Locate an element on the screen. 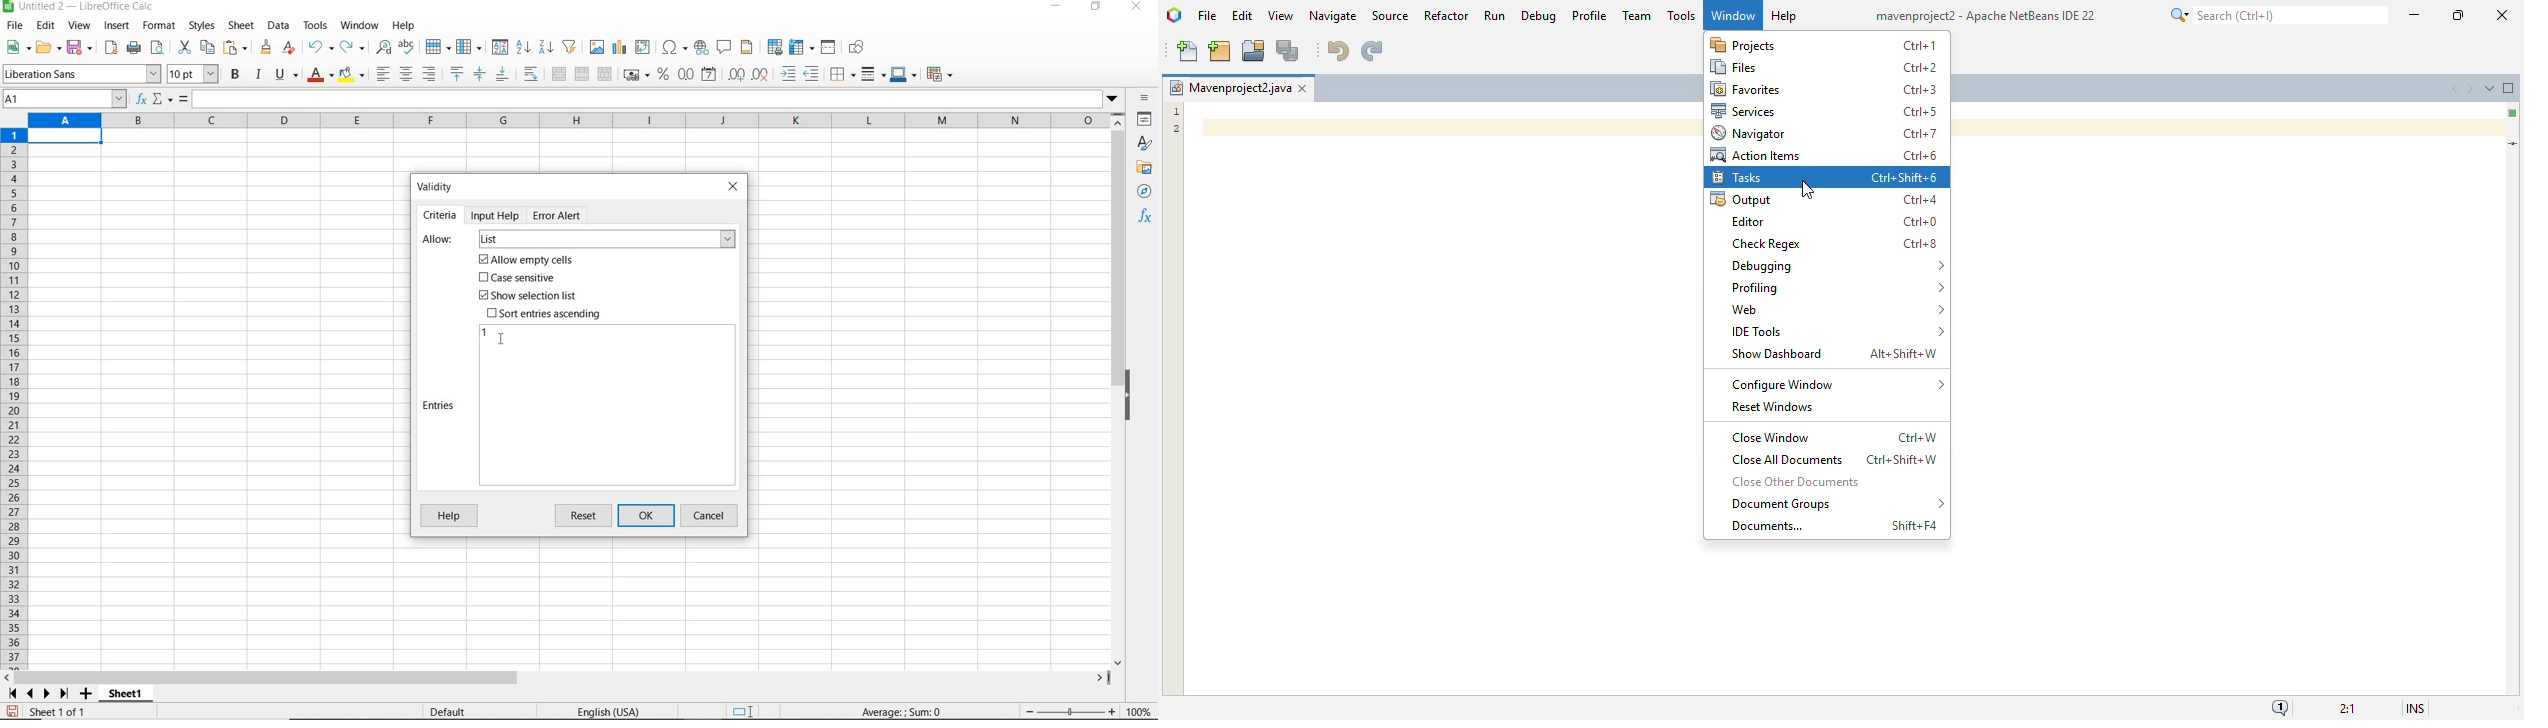  print is located at coordinates (134, 47).